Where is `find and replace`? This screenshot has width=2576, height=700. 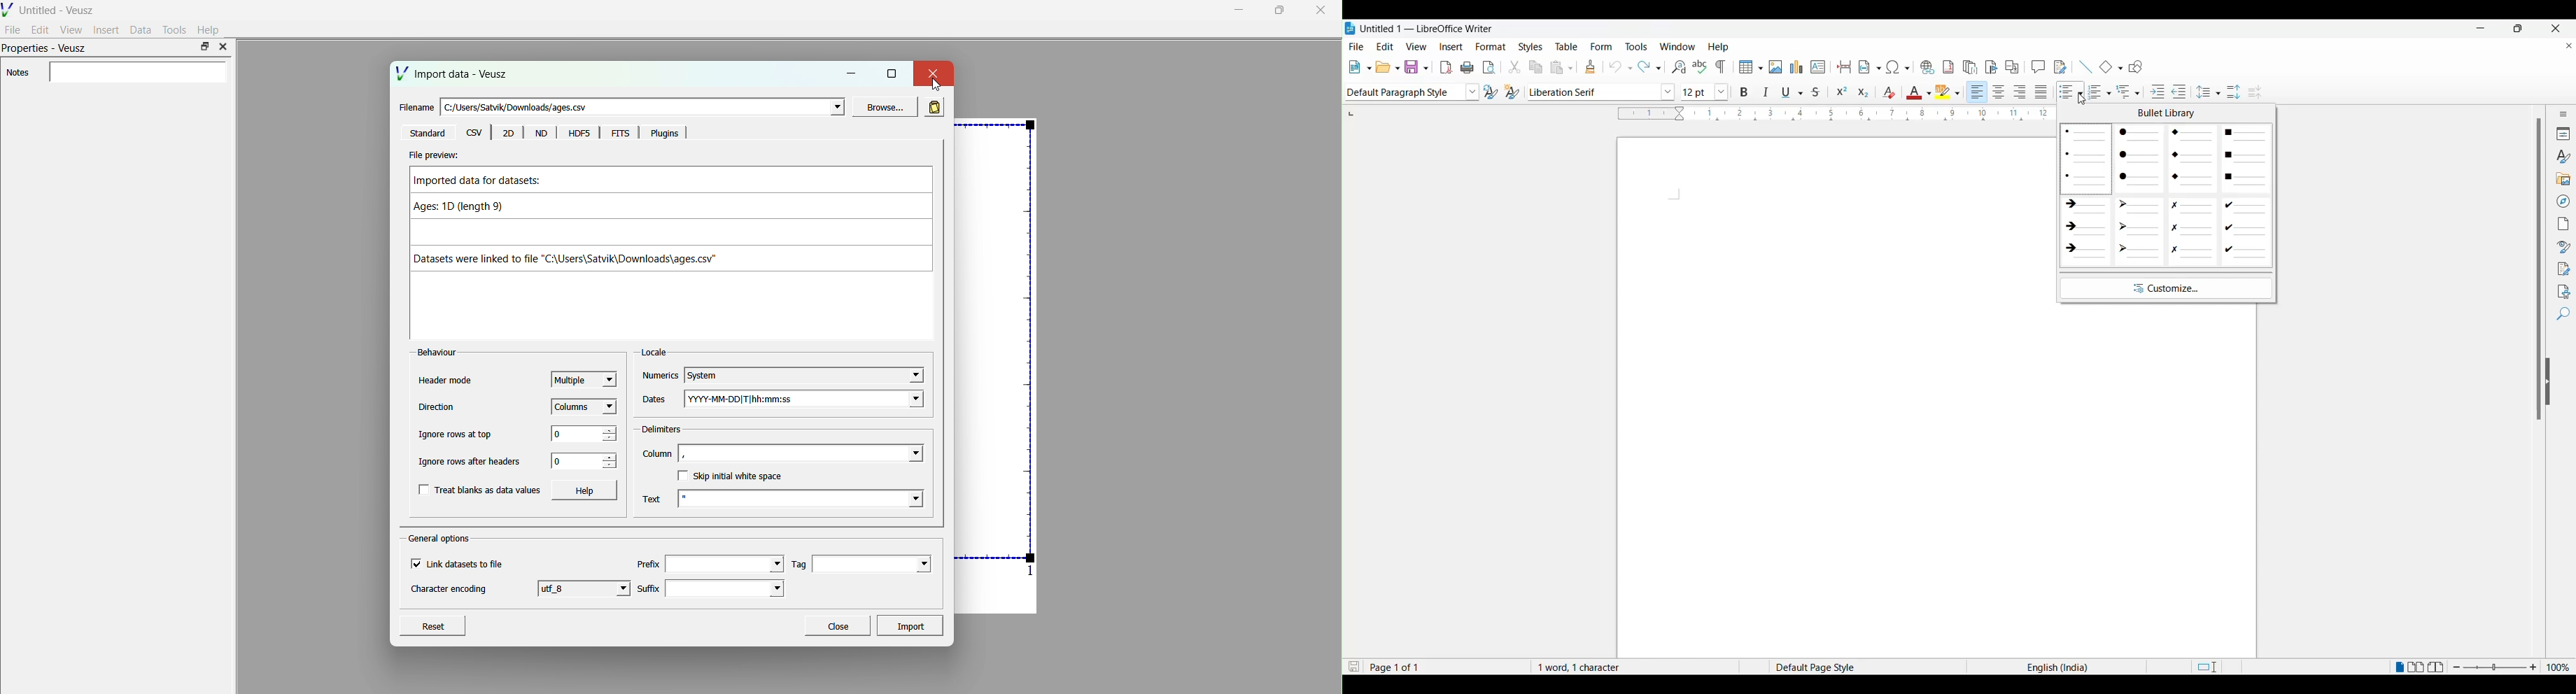
find and replace is located at coordinates (1676, 66).